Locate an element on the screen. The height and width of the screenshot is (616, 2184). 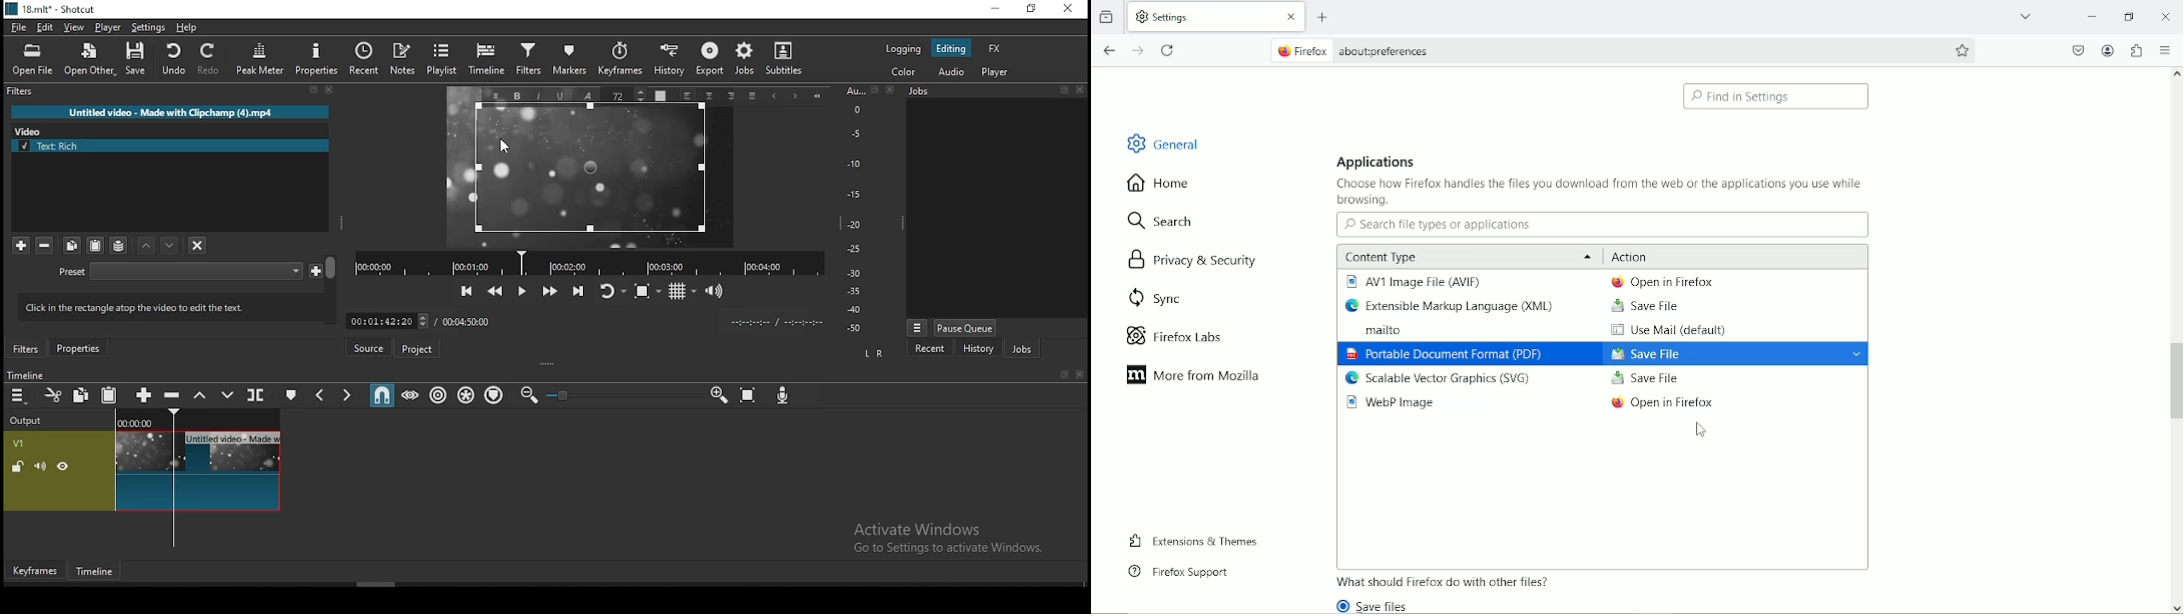
Output is located at coordinates (29, 418).